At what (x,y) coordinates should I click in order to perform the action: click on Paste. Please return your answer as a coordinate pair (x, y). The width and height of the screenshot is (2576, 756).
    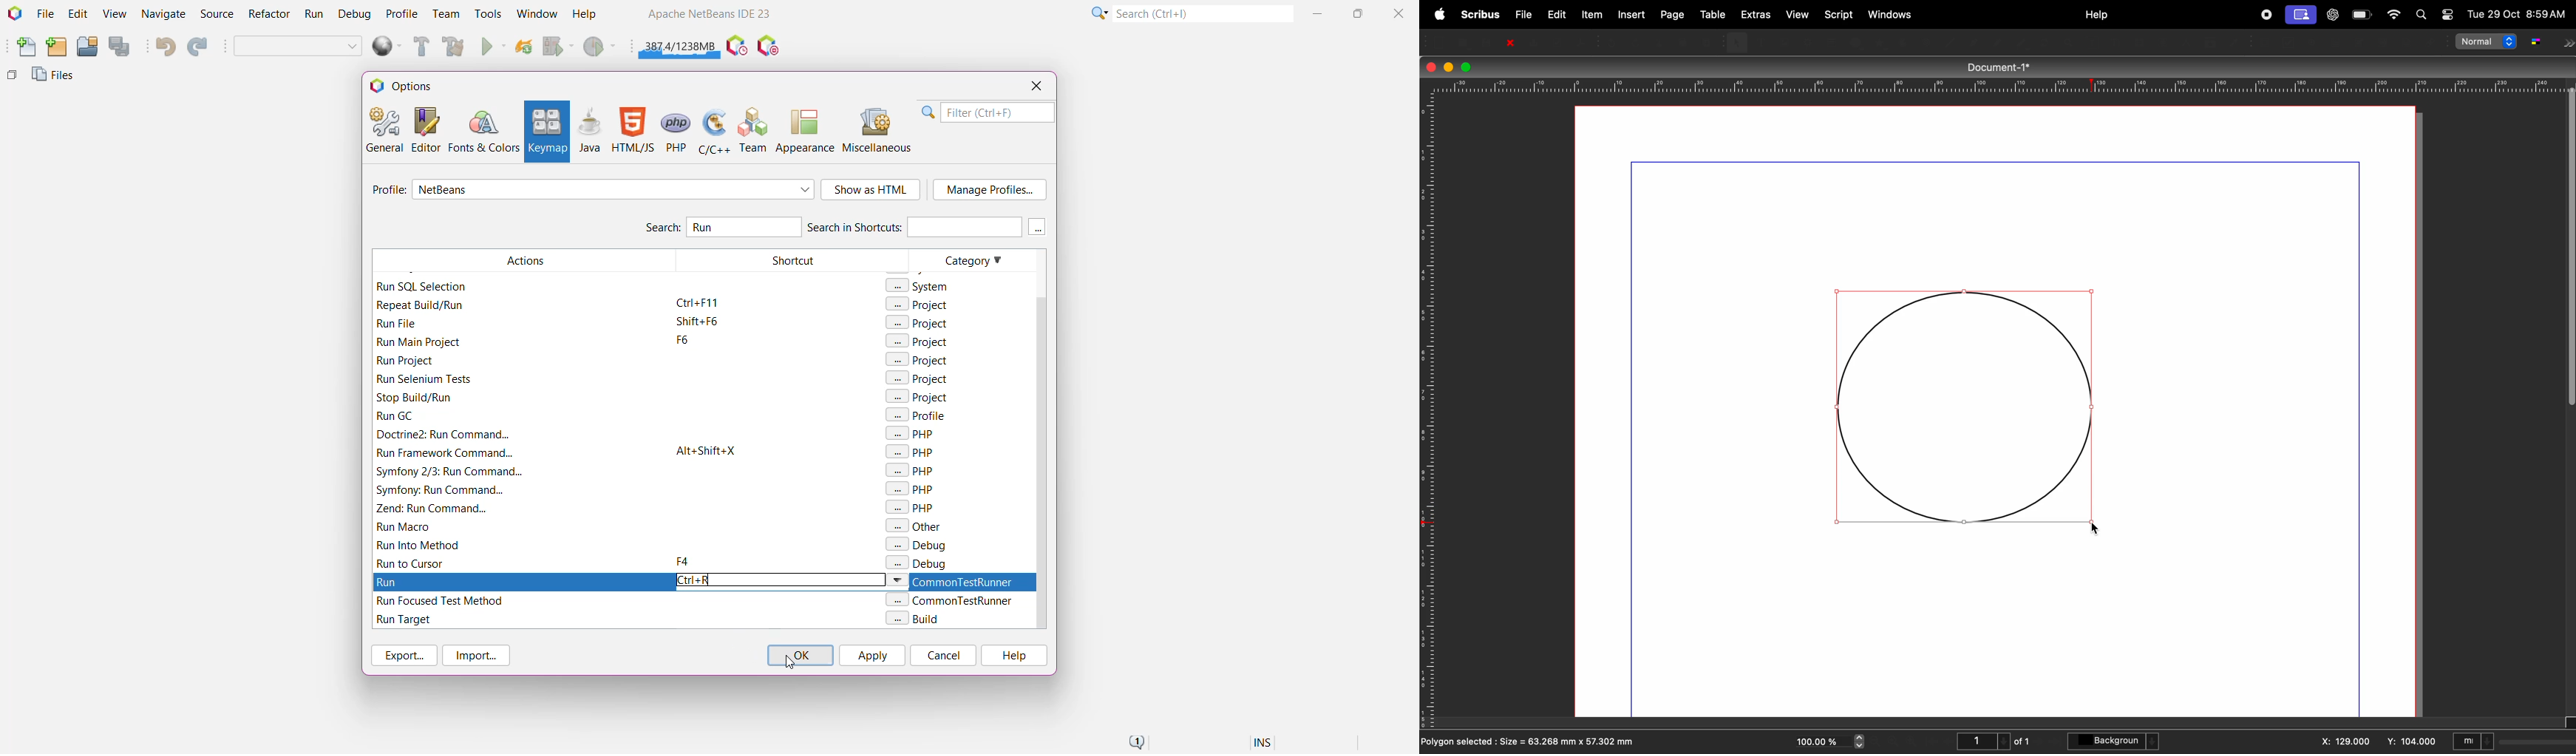
    Looking at the image, I should click on (1709, 41).